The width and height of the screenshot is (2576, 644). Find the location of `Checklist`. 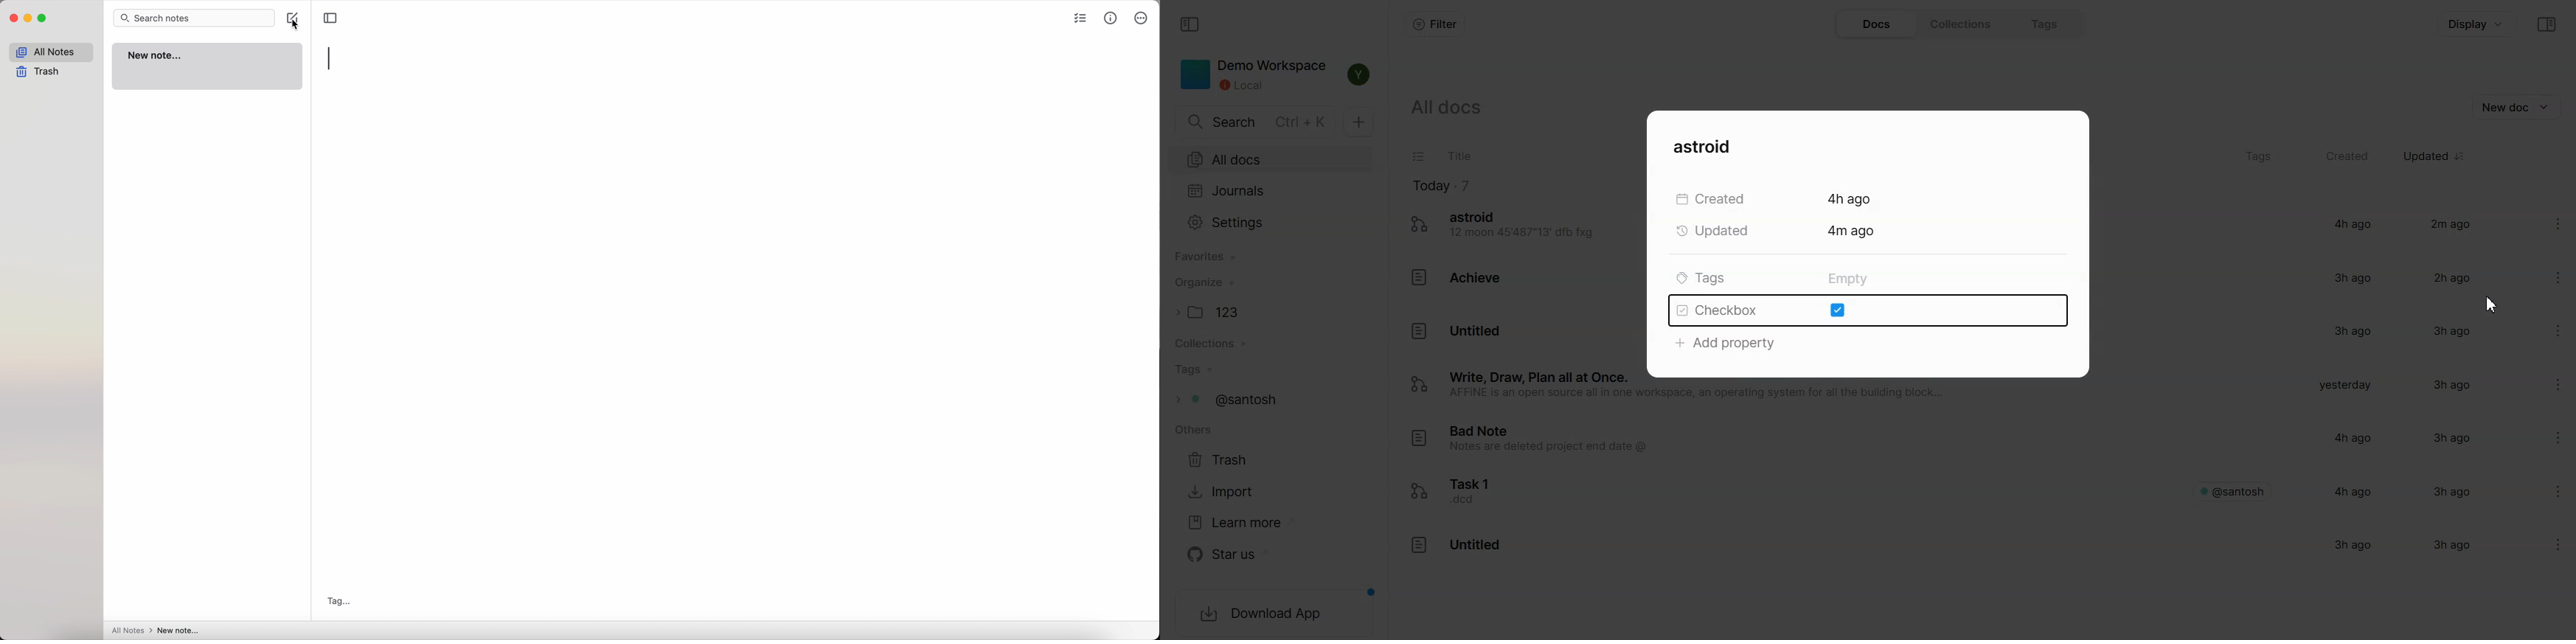

Checklist is located at coordinates (1420, 157).